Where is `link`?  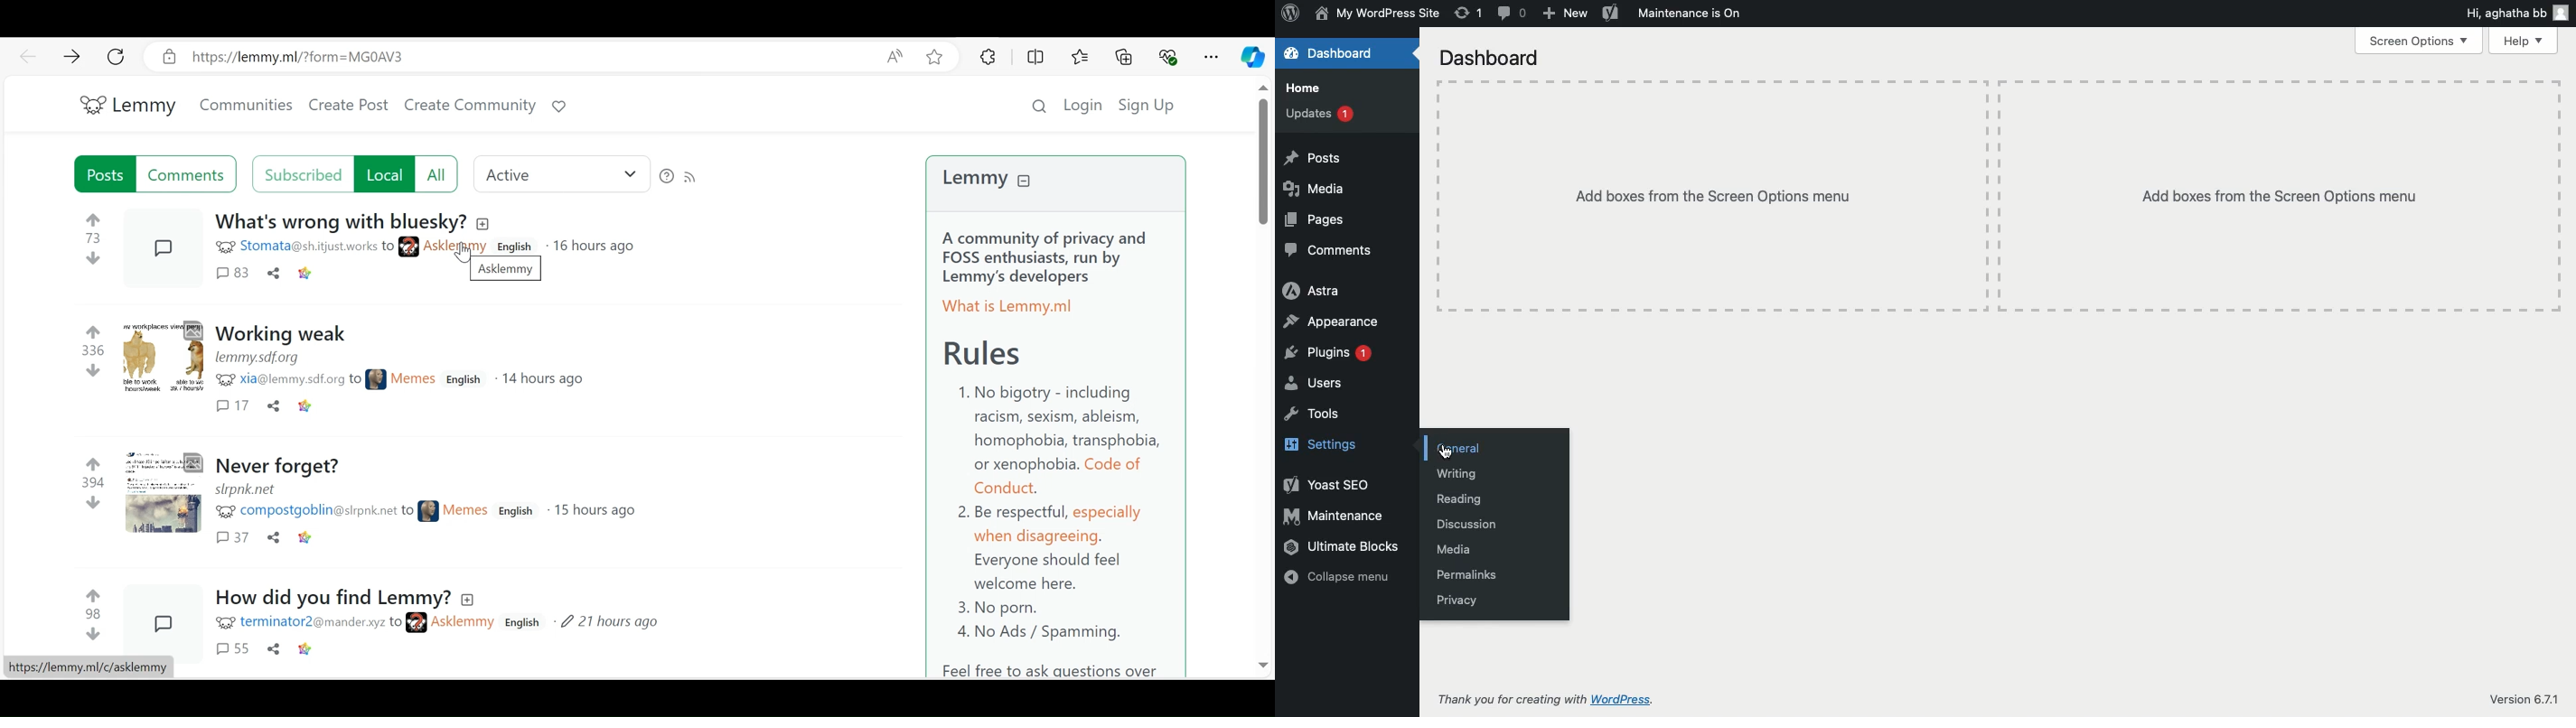
link is located at coordinates (306, 649).